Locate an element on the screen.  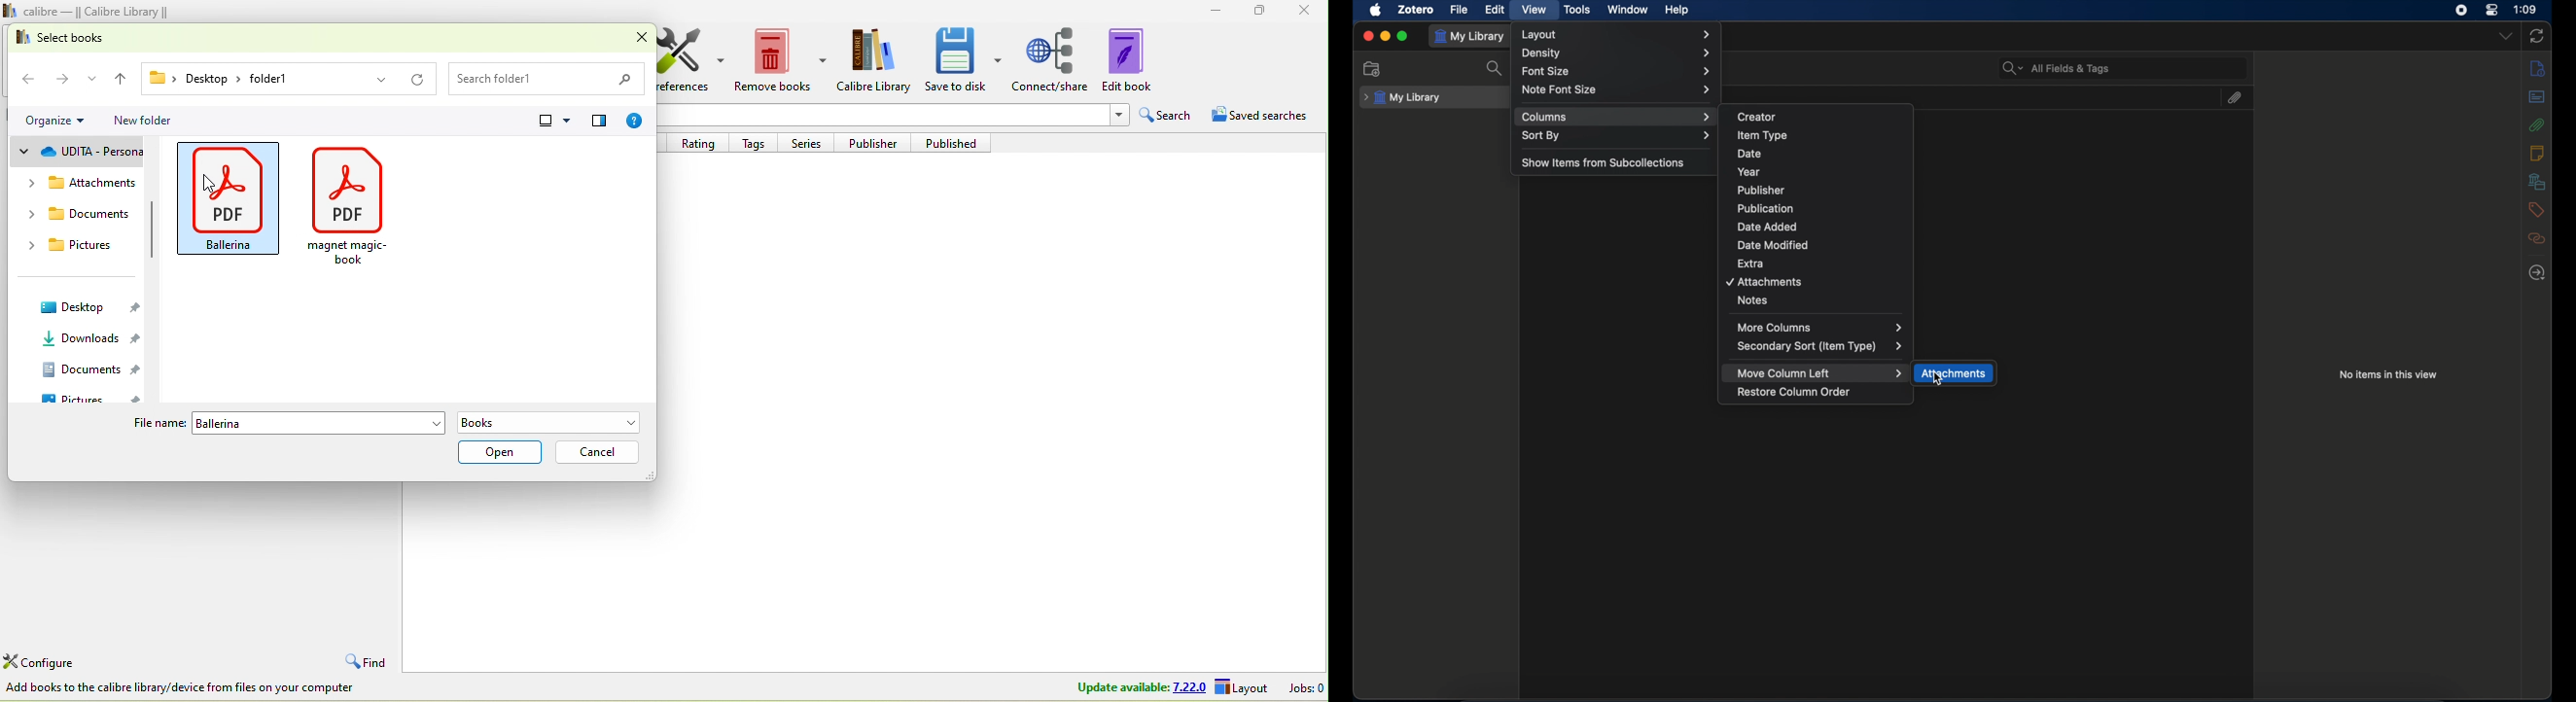
libraries is located at coordinates (2538, 181).